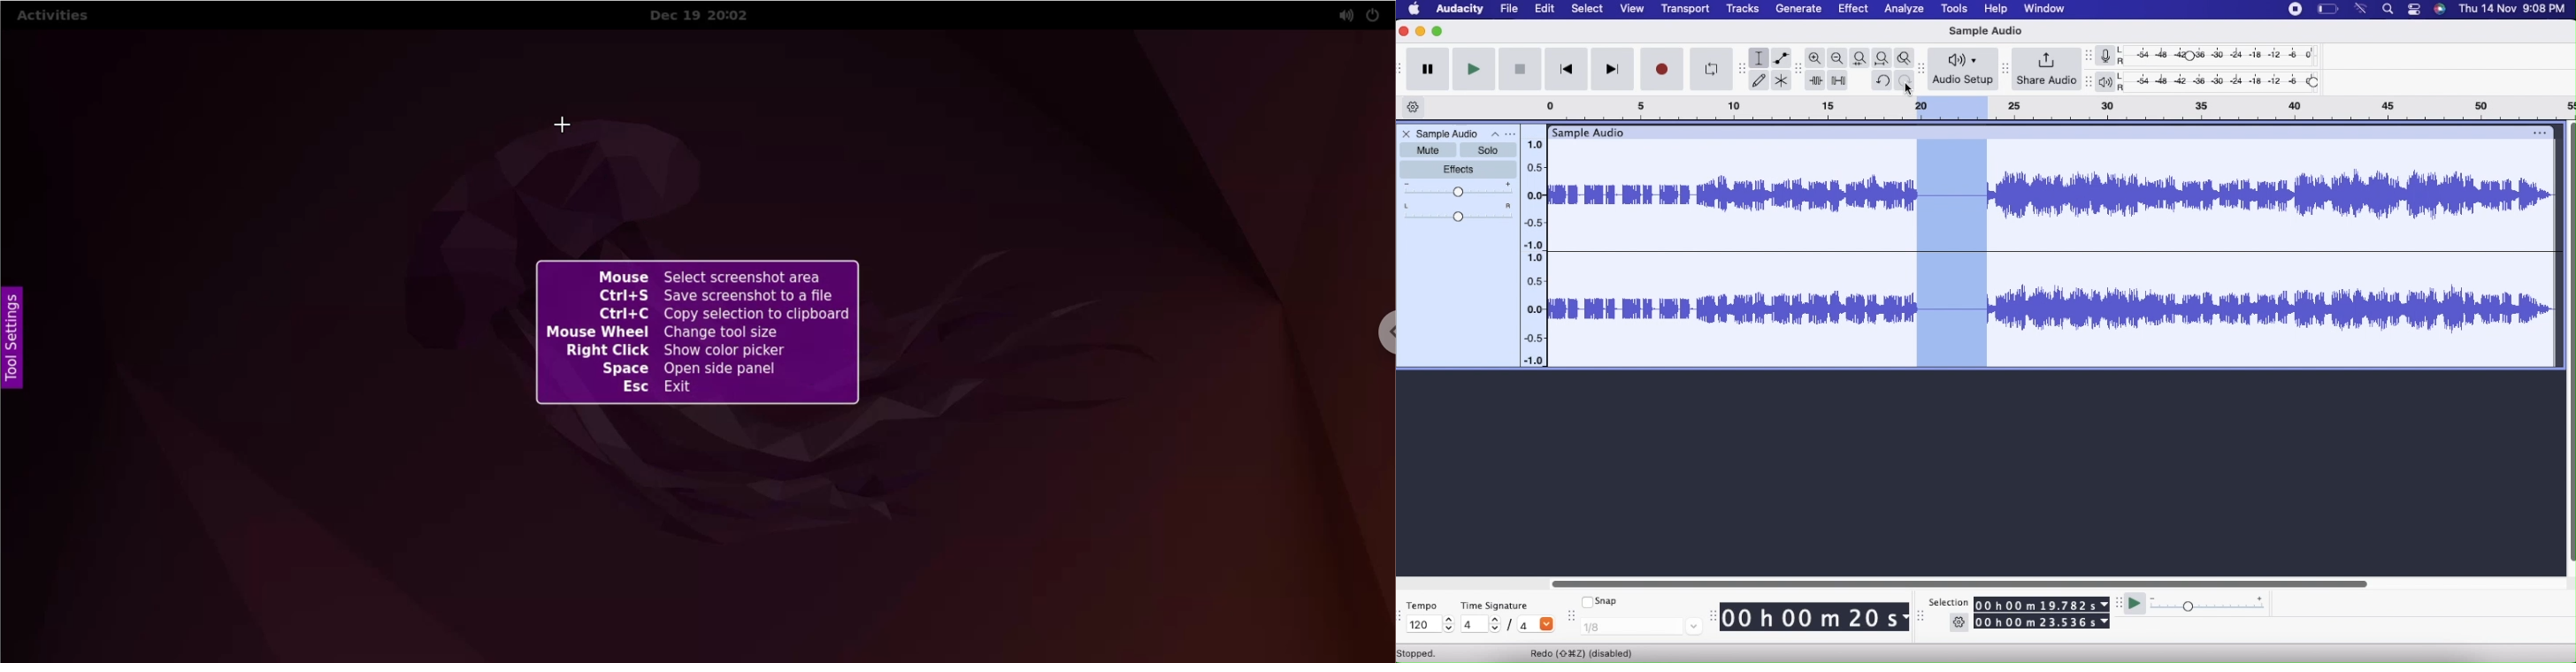 This screenshot has width=2576, height=672. I want to click on Skip to start, so click(1568, 69).